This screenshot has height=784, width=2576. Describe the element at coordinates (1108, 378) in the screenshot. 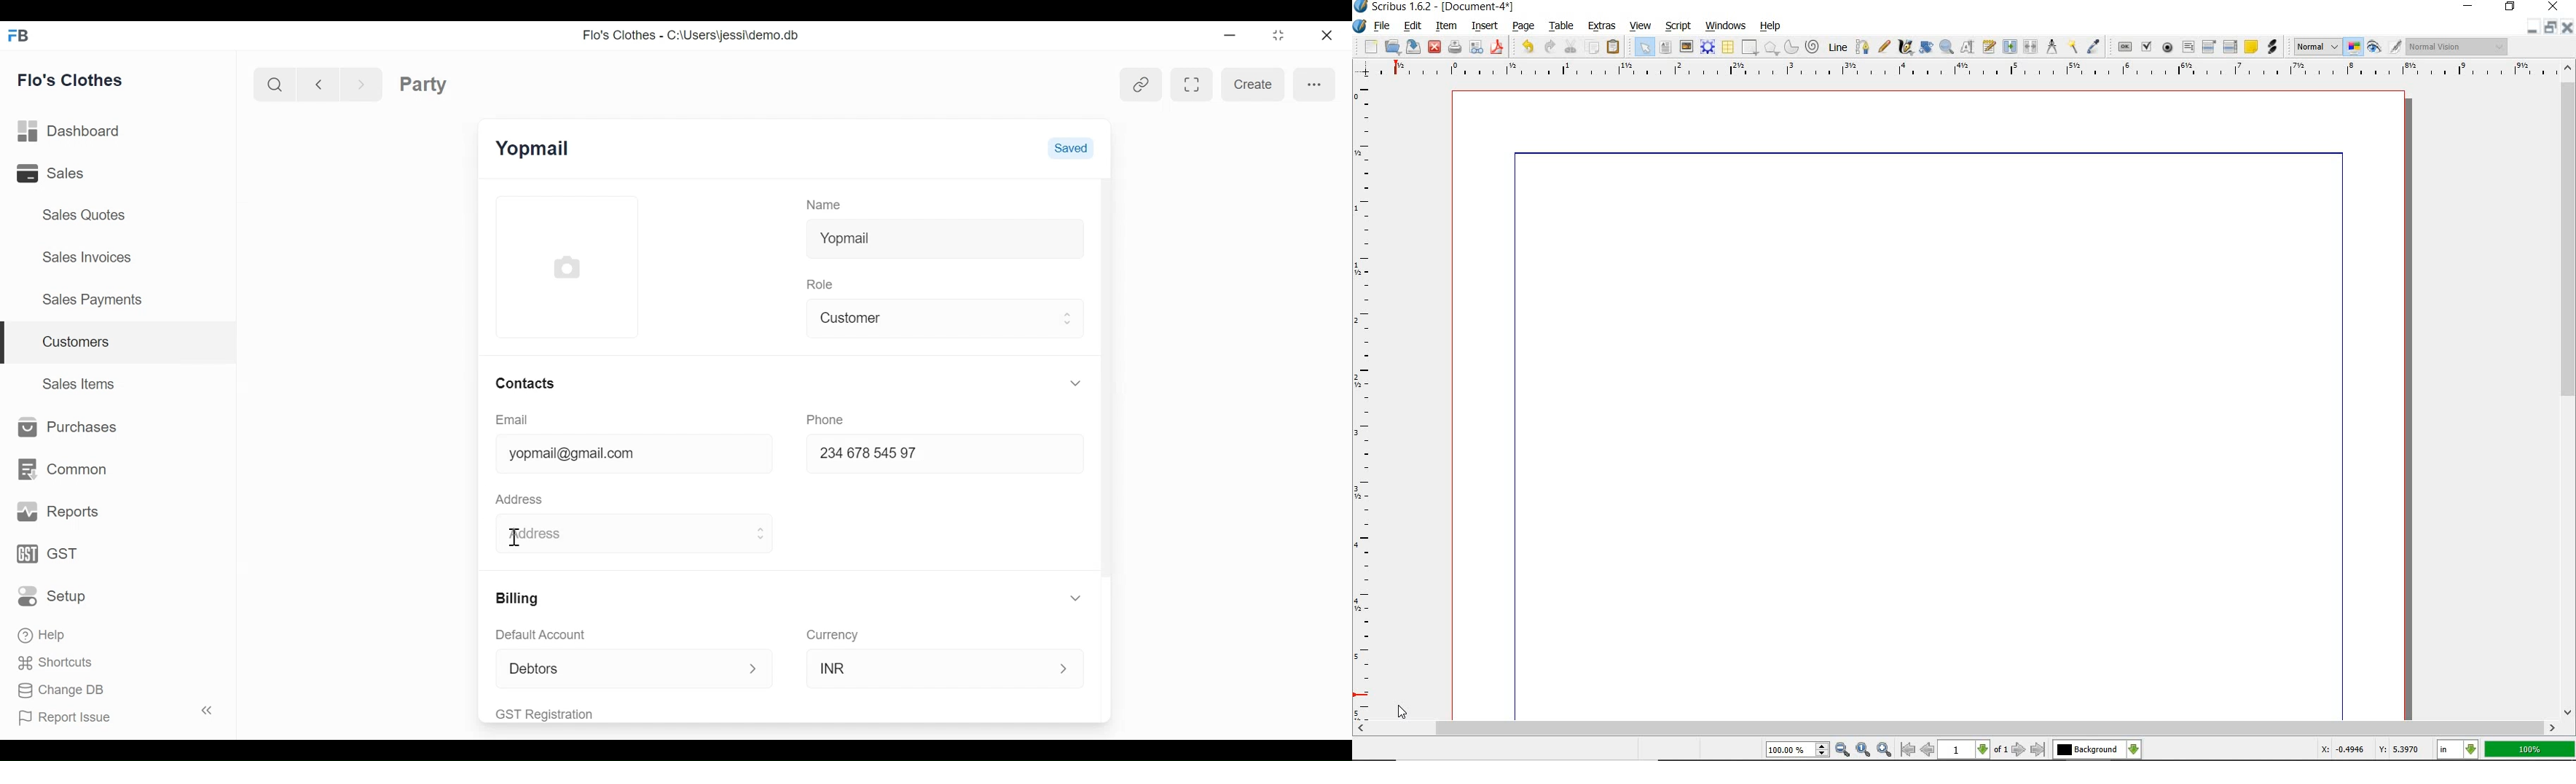

I see `Vertical Scroll bar` at that location.